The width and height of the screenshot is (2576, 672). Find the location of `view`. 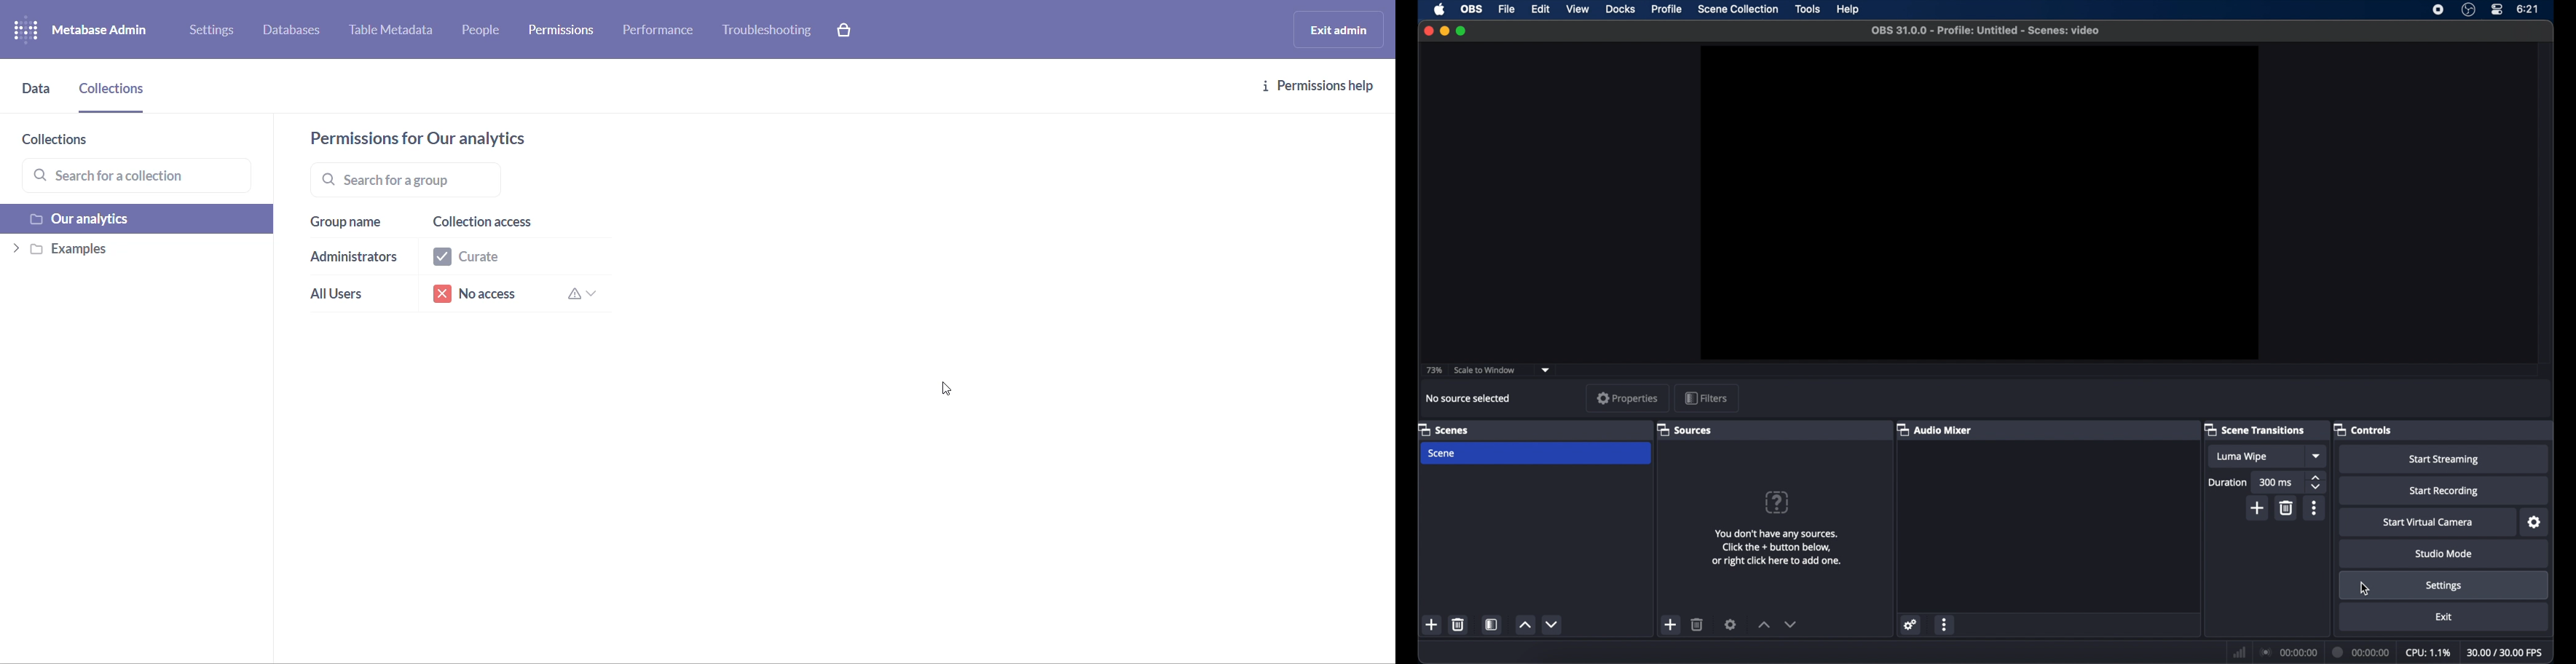

view is located at coordinates (1577, 10).